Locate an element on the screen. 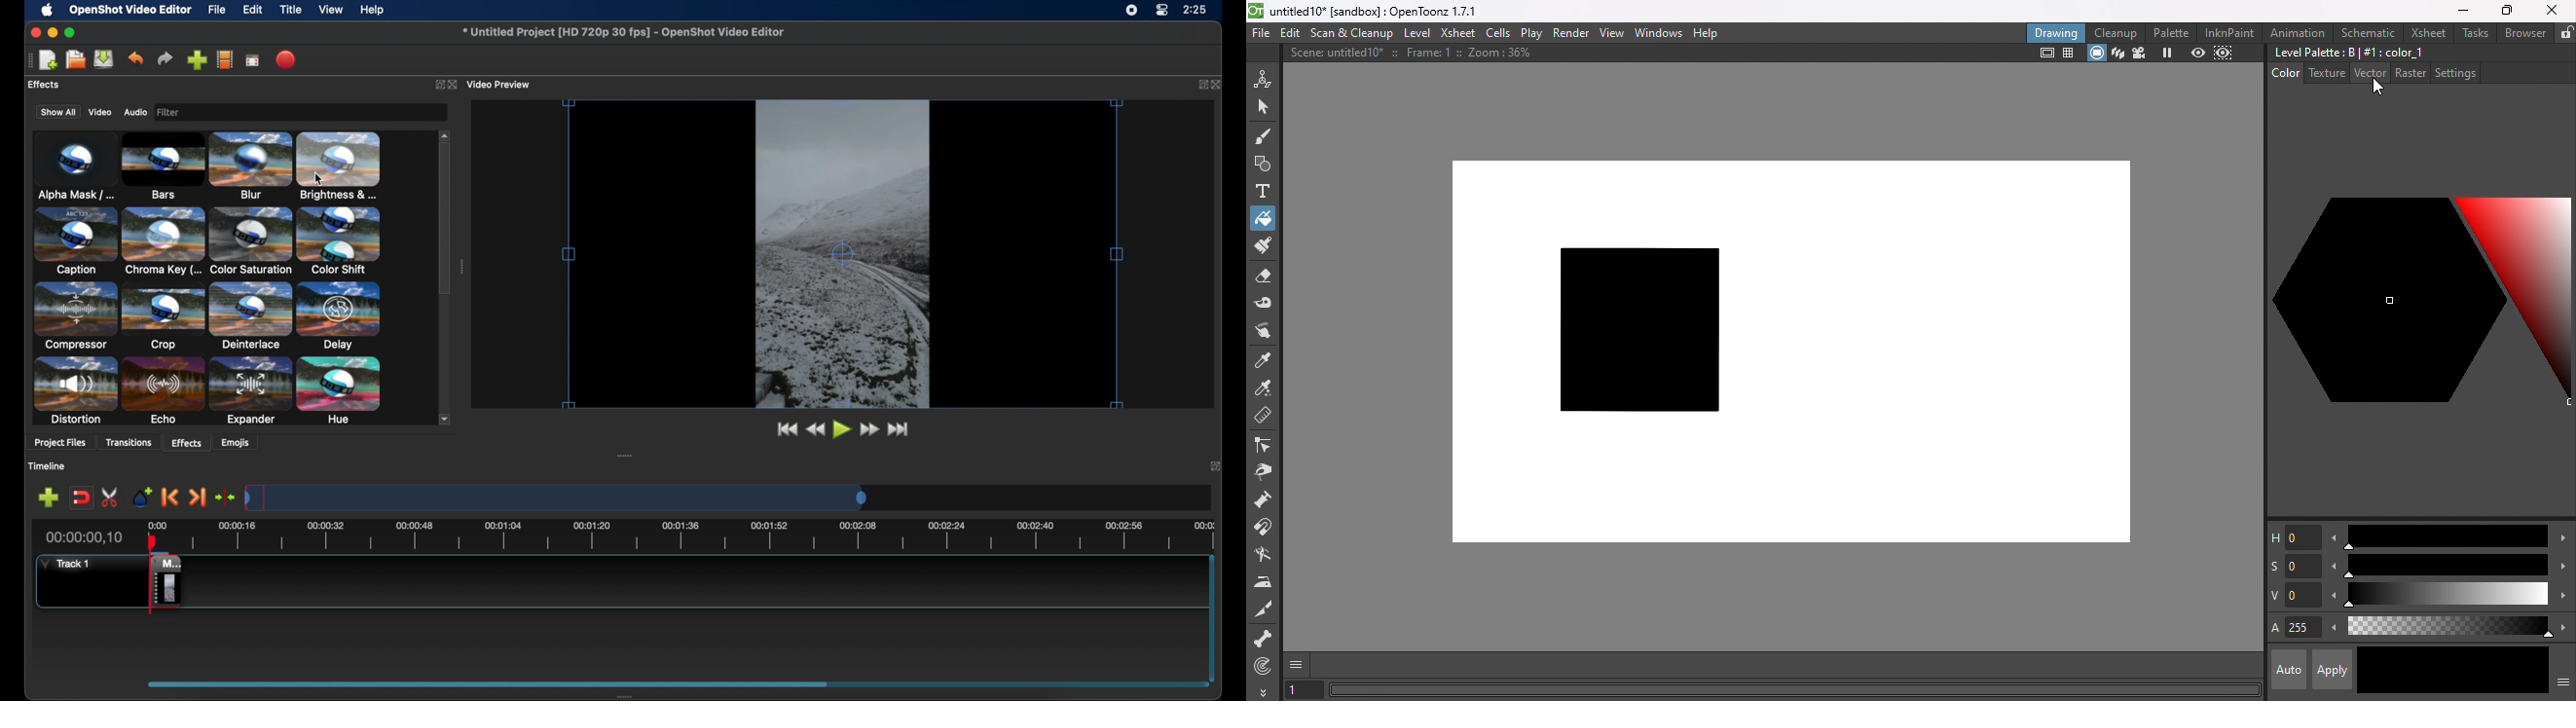 This screenshot has width=2576, height=728. chroma key is located at coordinates (163, 241).